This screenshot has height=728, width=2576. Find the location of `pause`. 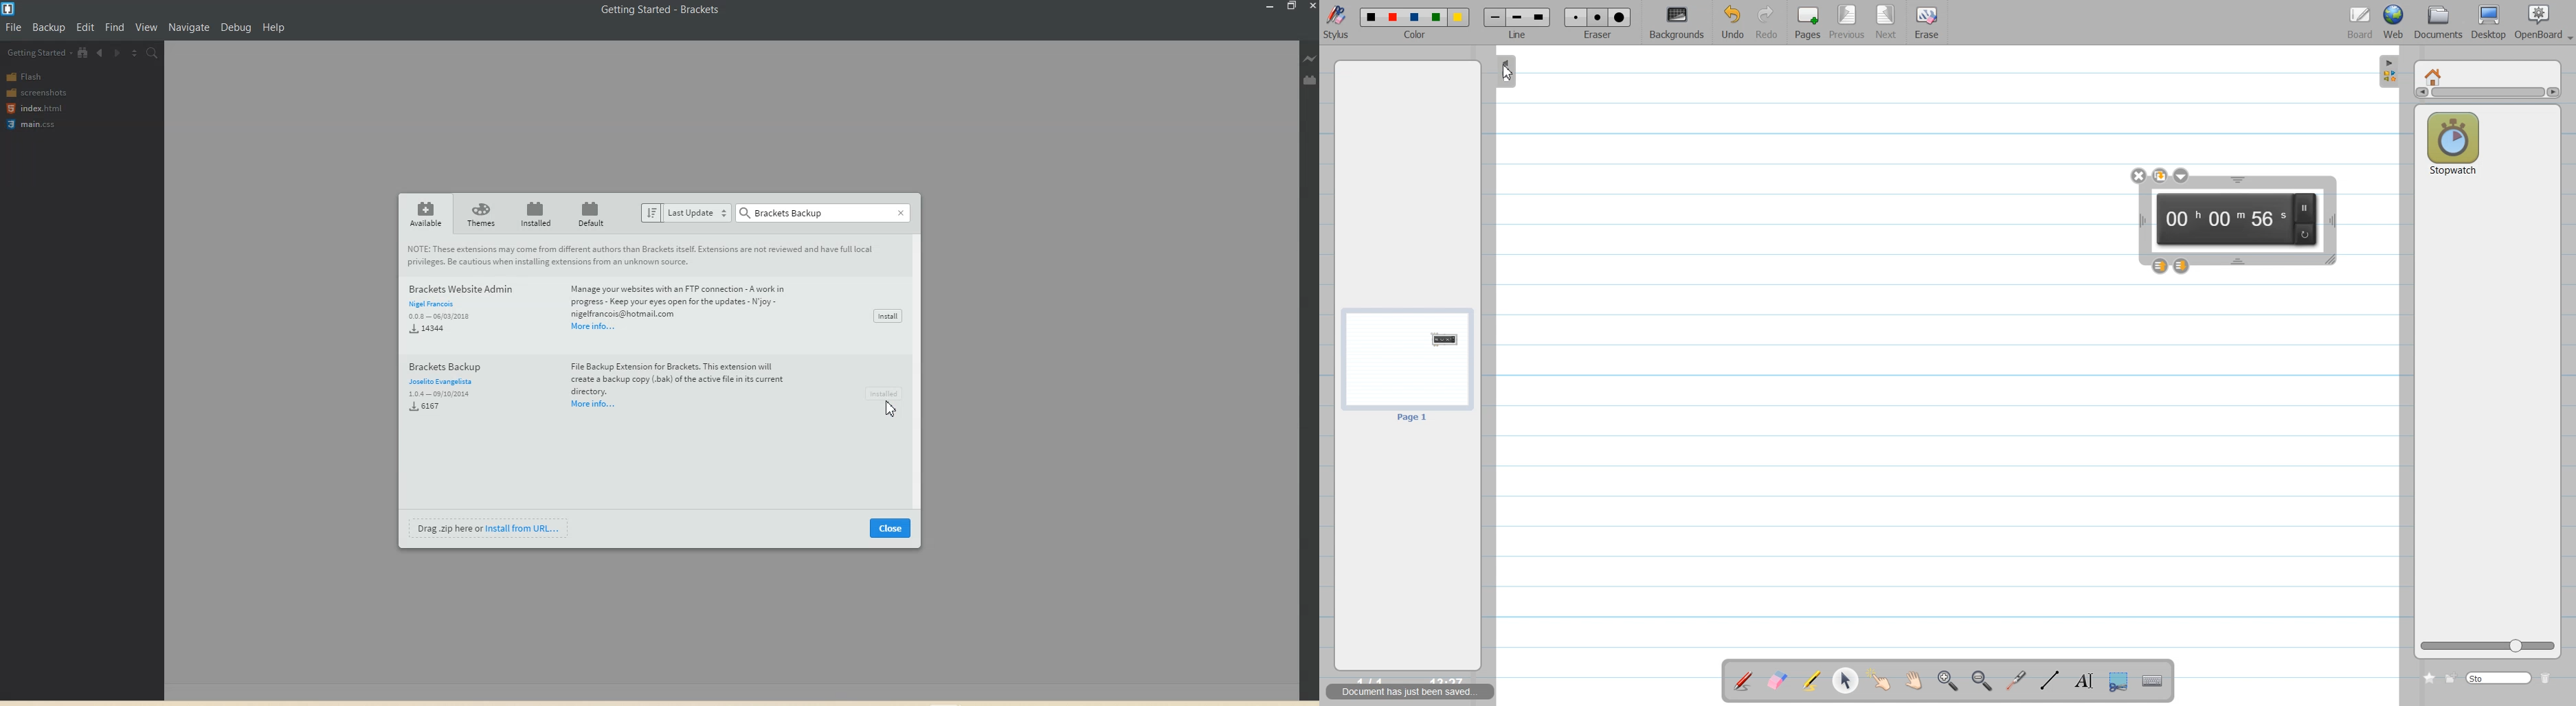

pause is located at coordinates (2308, 207).